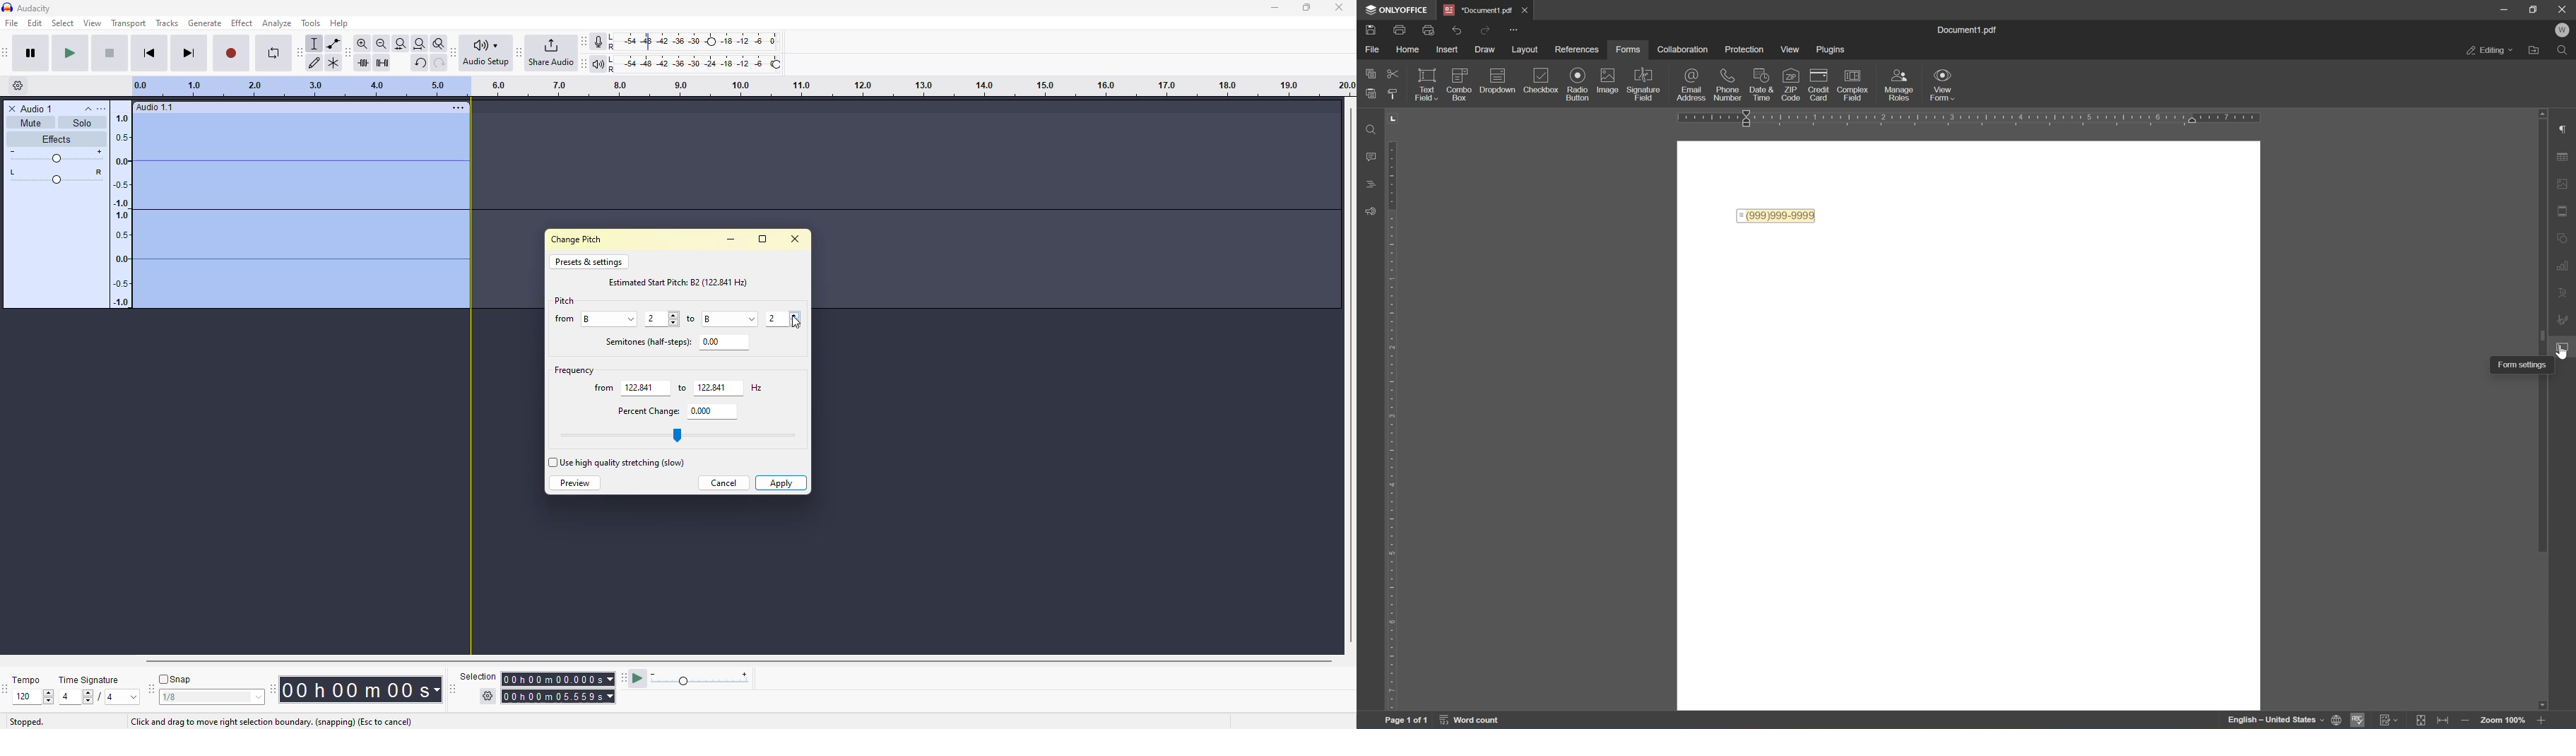  I want to click on selection toolbar, so click(450, 689).